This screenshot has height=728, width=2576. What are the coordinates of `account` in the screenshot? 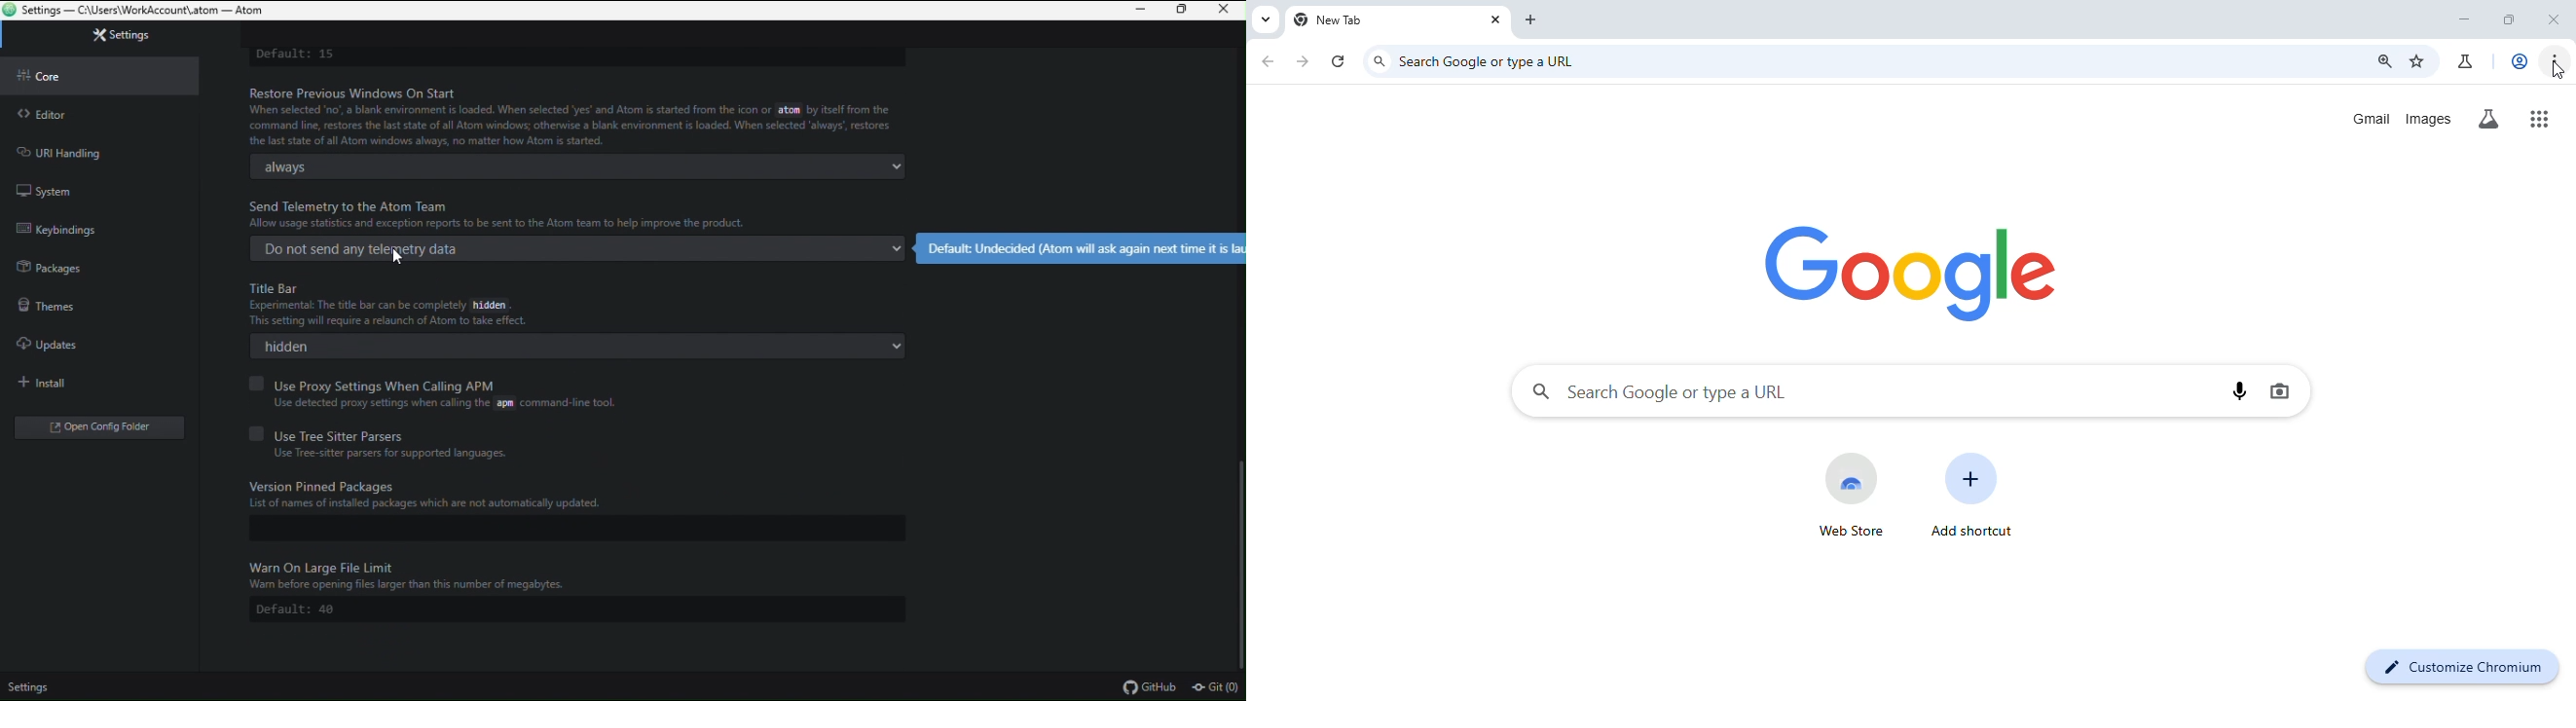 It's located at (2521, 60).